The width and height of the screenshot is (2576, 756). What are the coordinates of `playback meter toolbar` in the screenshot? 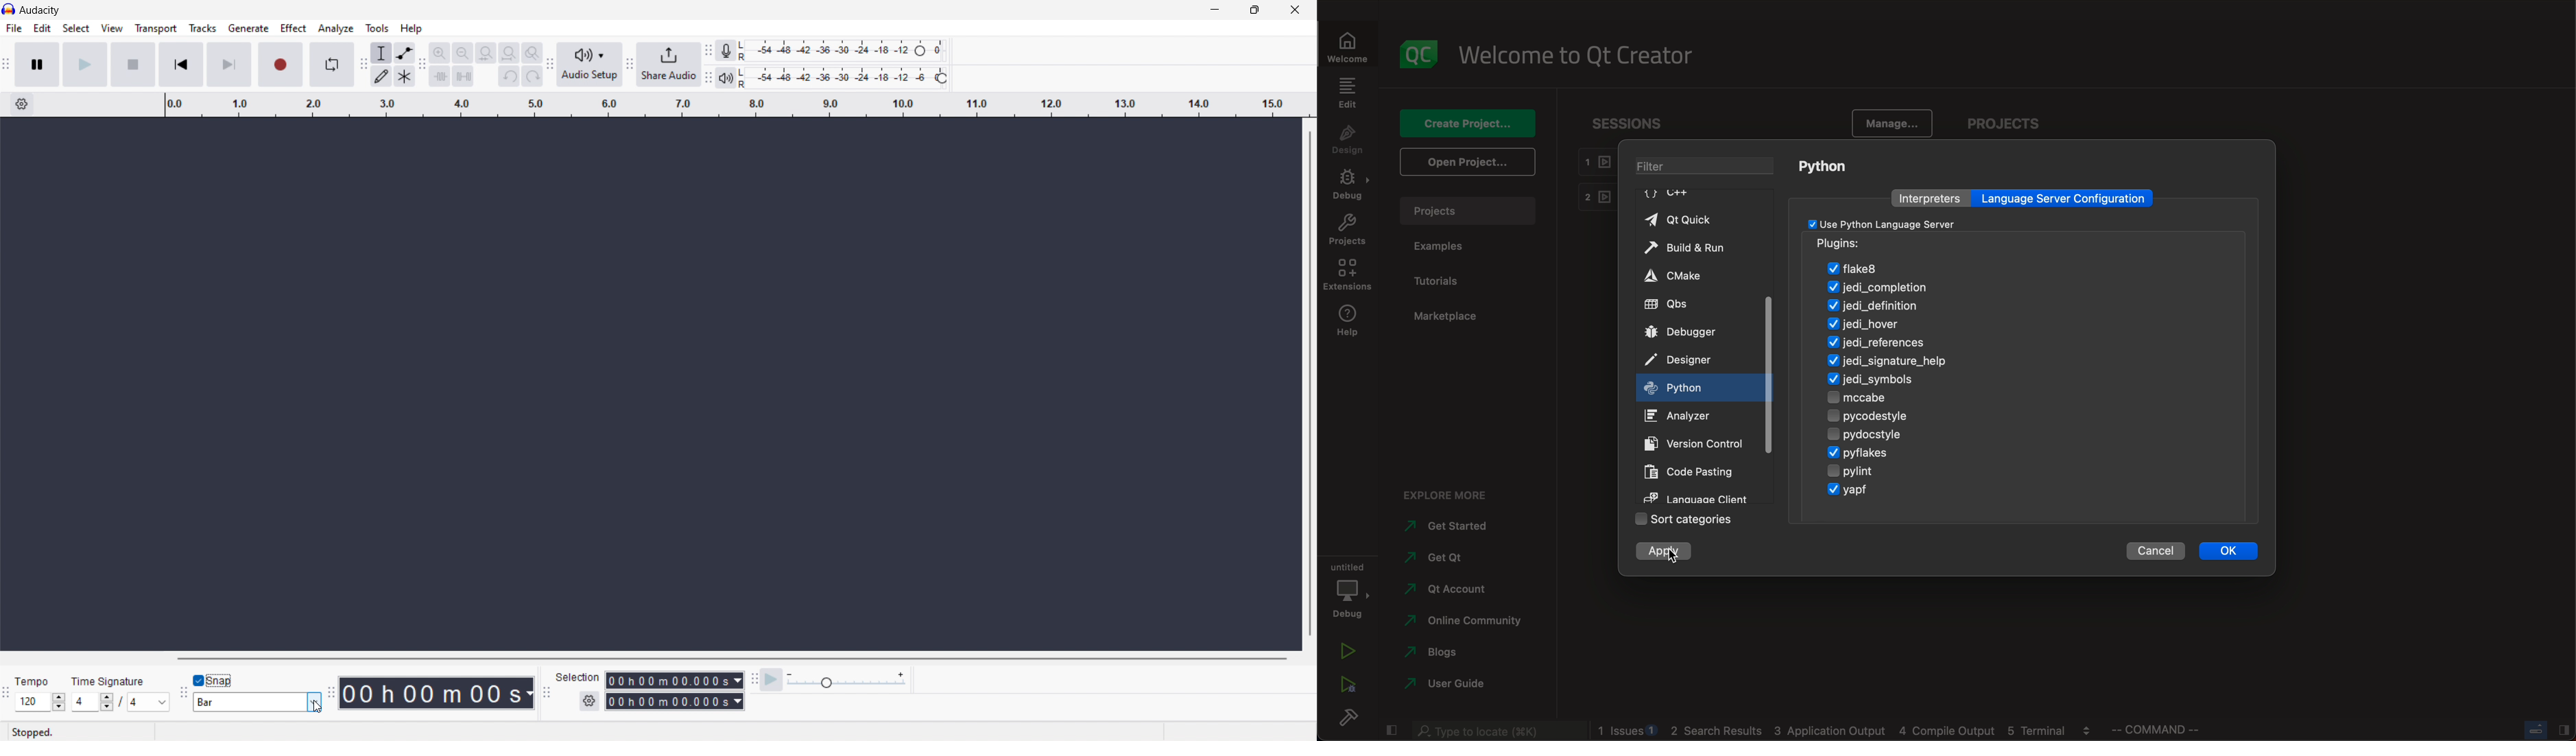 It's located at (708, 78).